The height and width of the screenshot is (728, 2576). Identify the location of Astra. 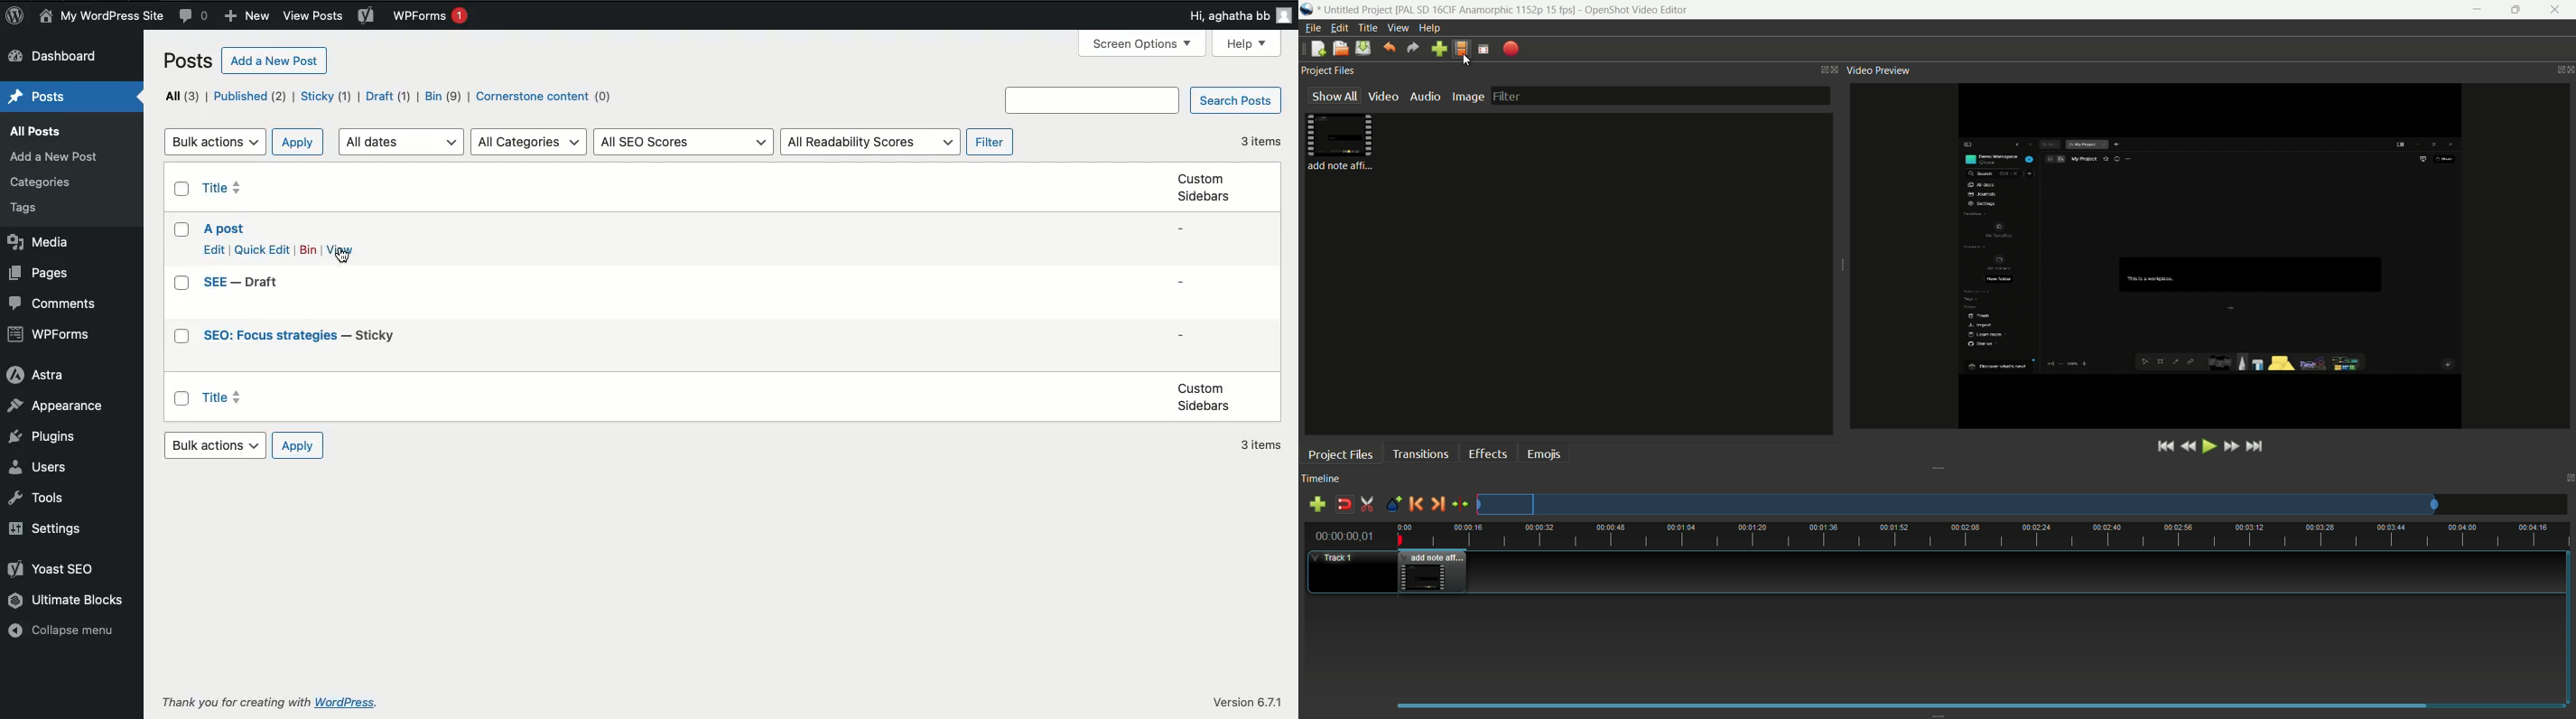
(39, 374).